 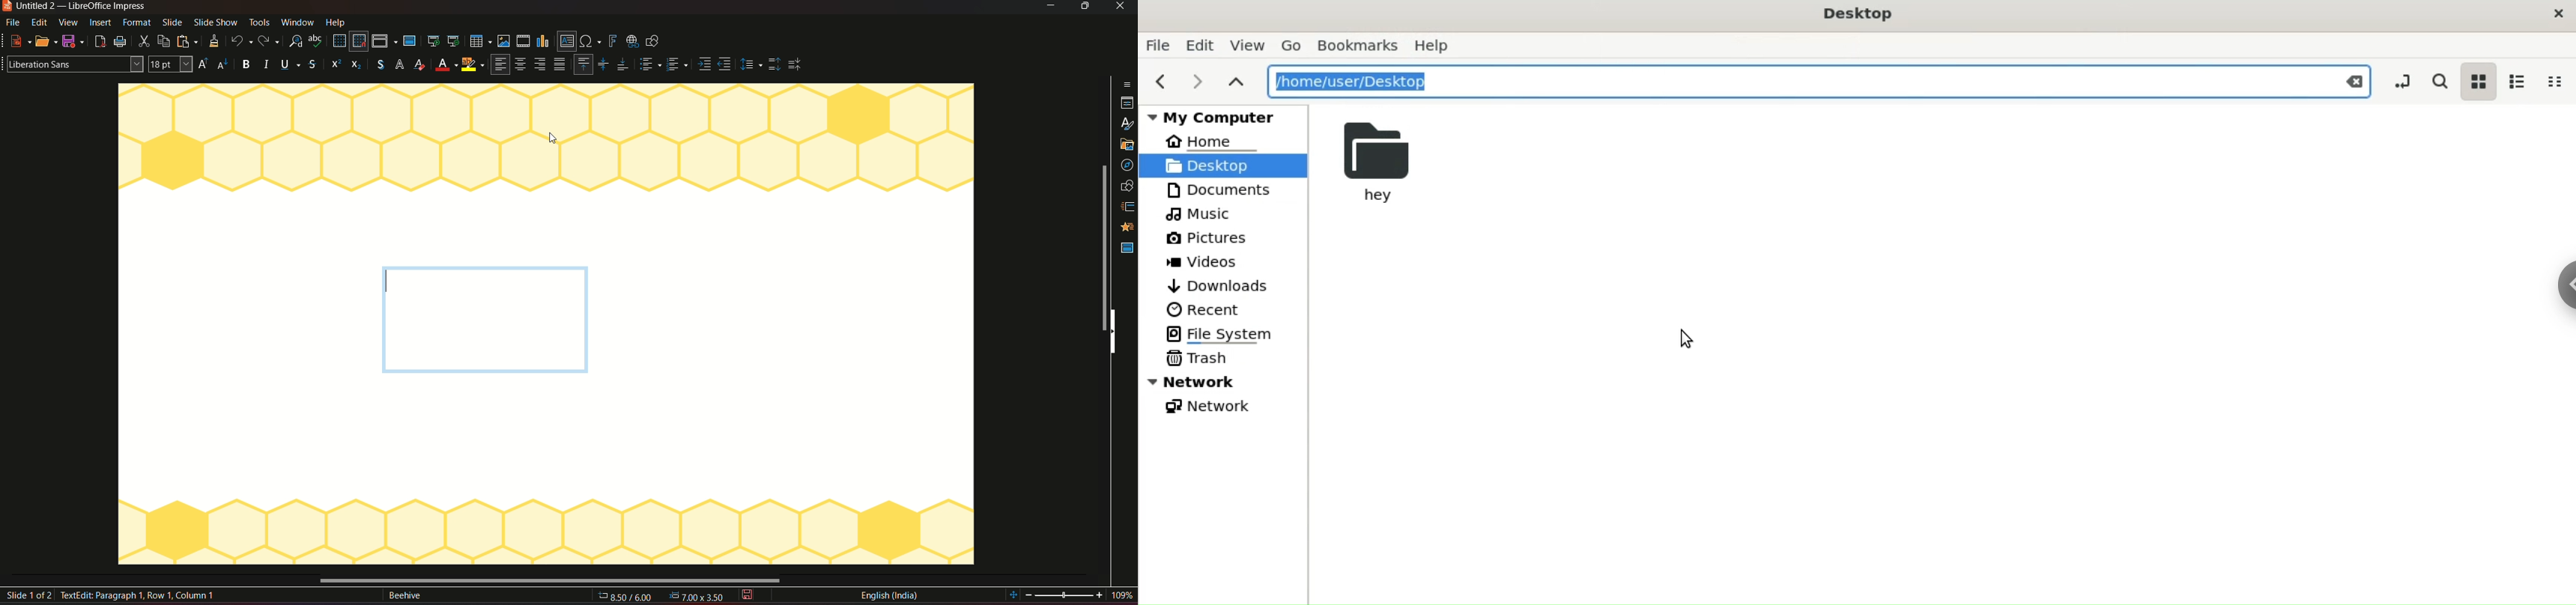 What do you see at coordinates (2519, 80) in the screenshot?
I see `list view` at bounding box center [2519, 80].